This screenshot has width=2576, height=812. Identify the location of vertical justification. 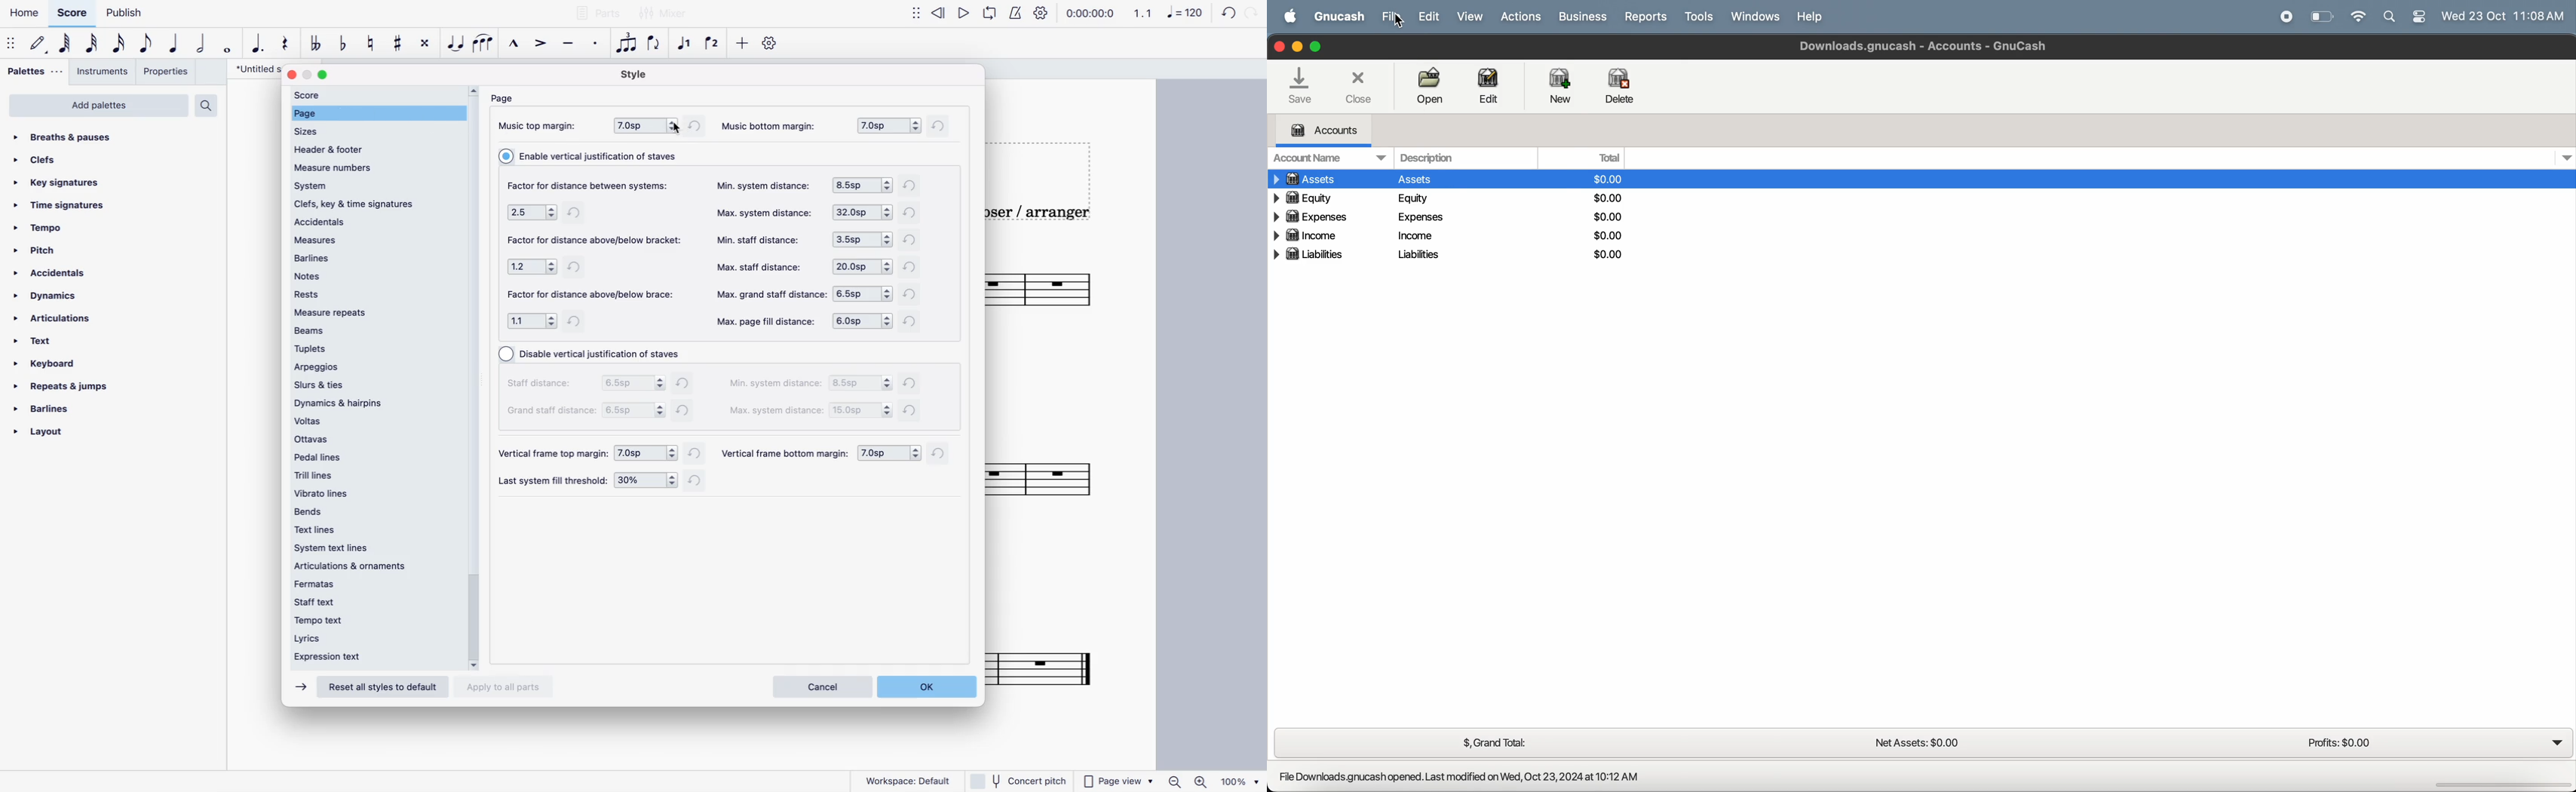
(595, 155).